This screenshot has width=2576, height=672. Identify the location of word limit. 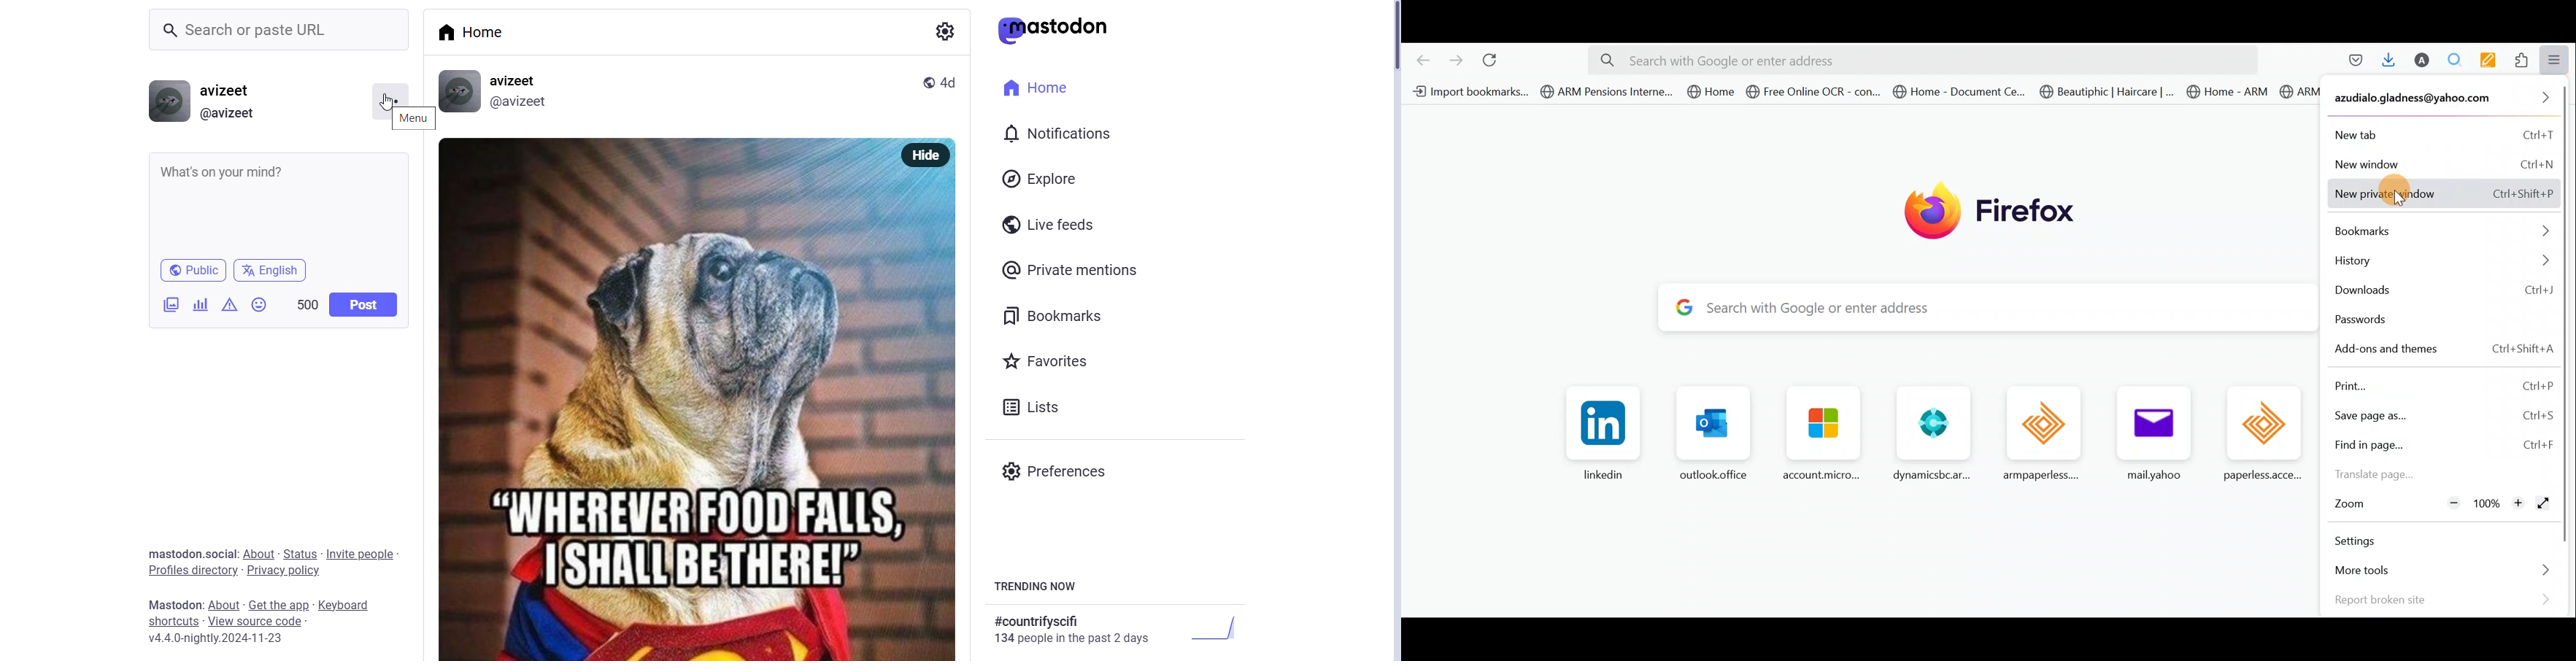
(306, 303).